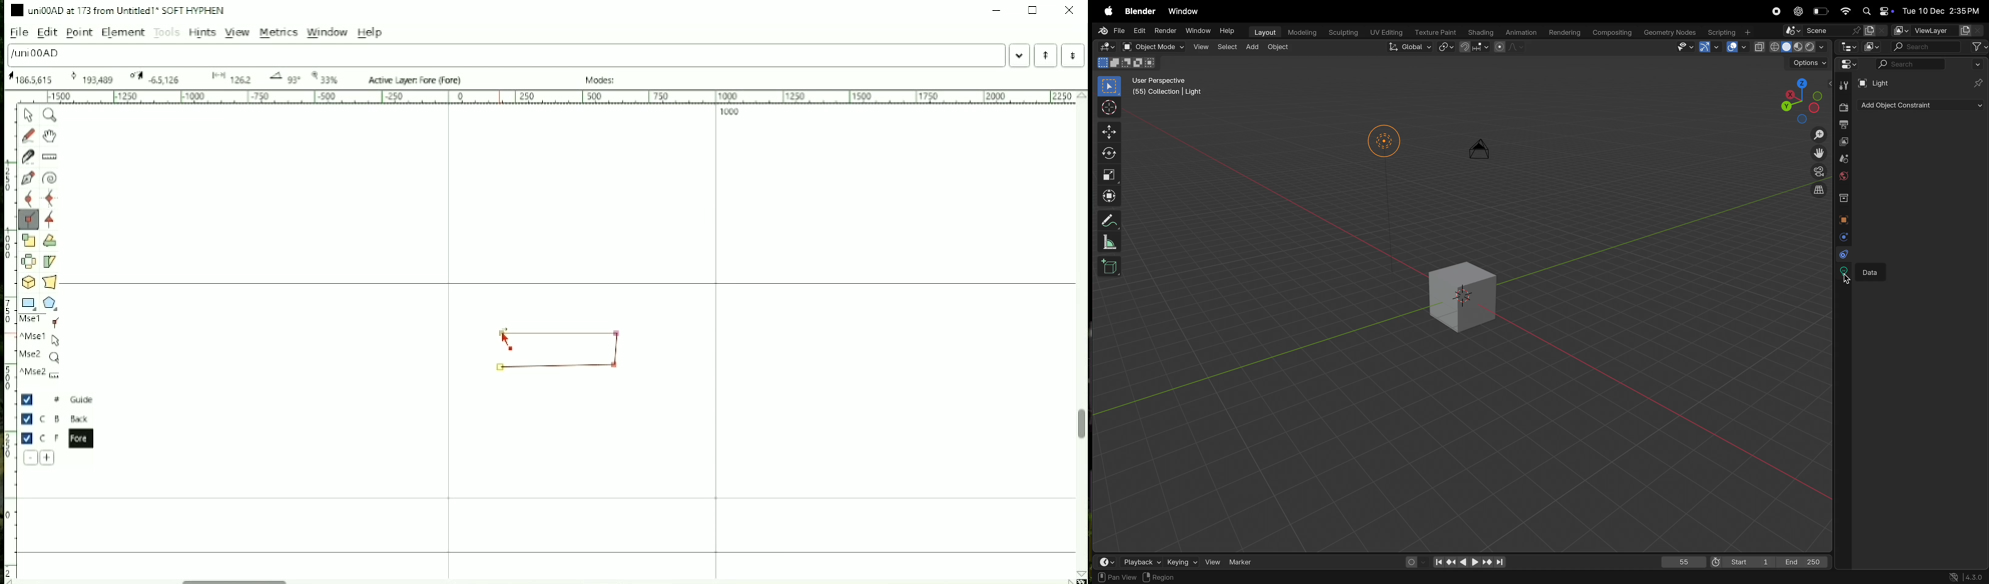  I want to click on render, so click(1843, 105).